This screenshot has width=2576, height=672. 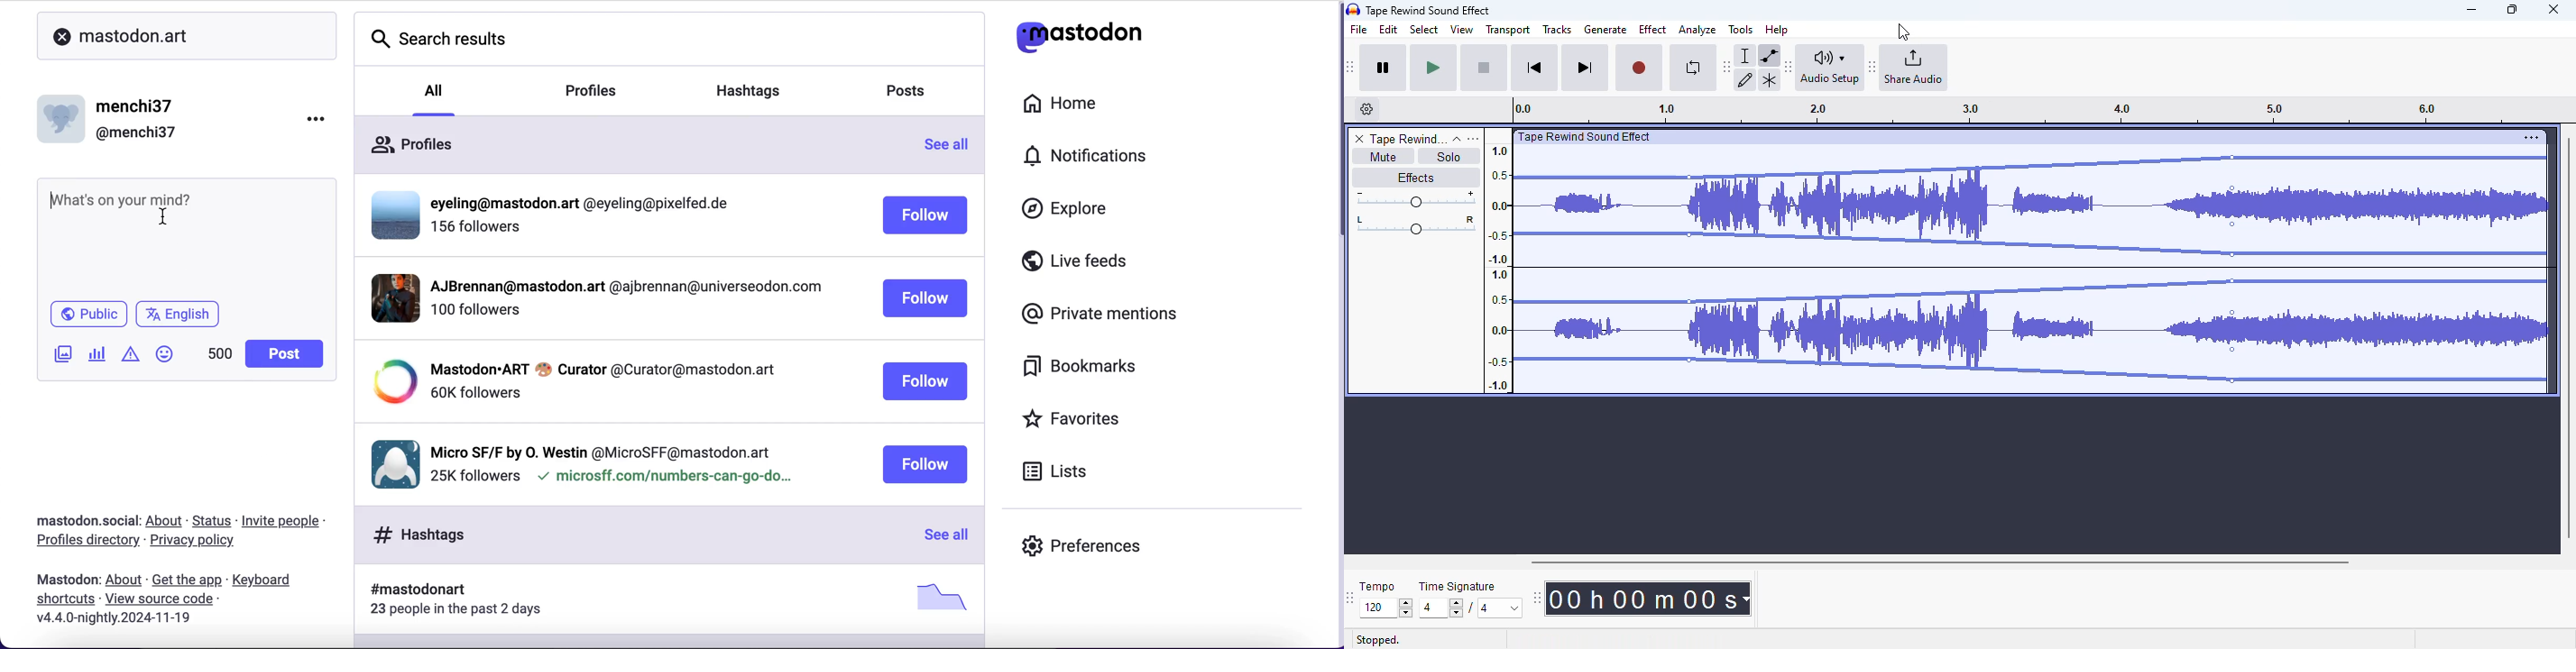 I want to click on user profile, so click(x=622, y=219).